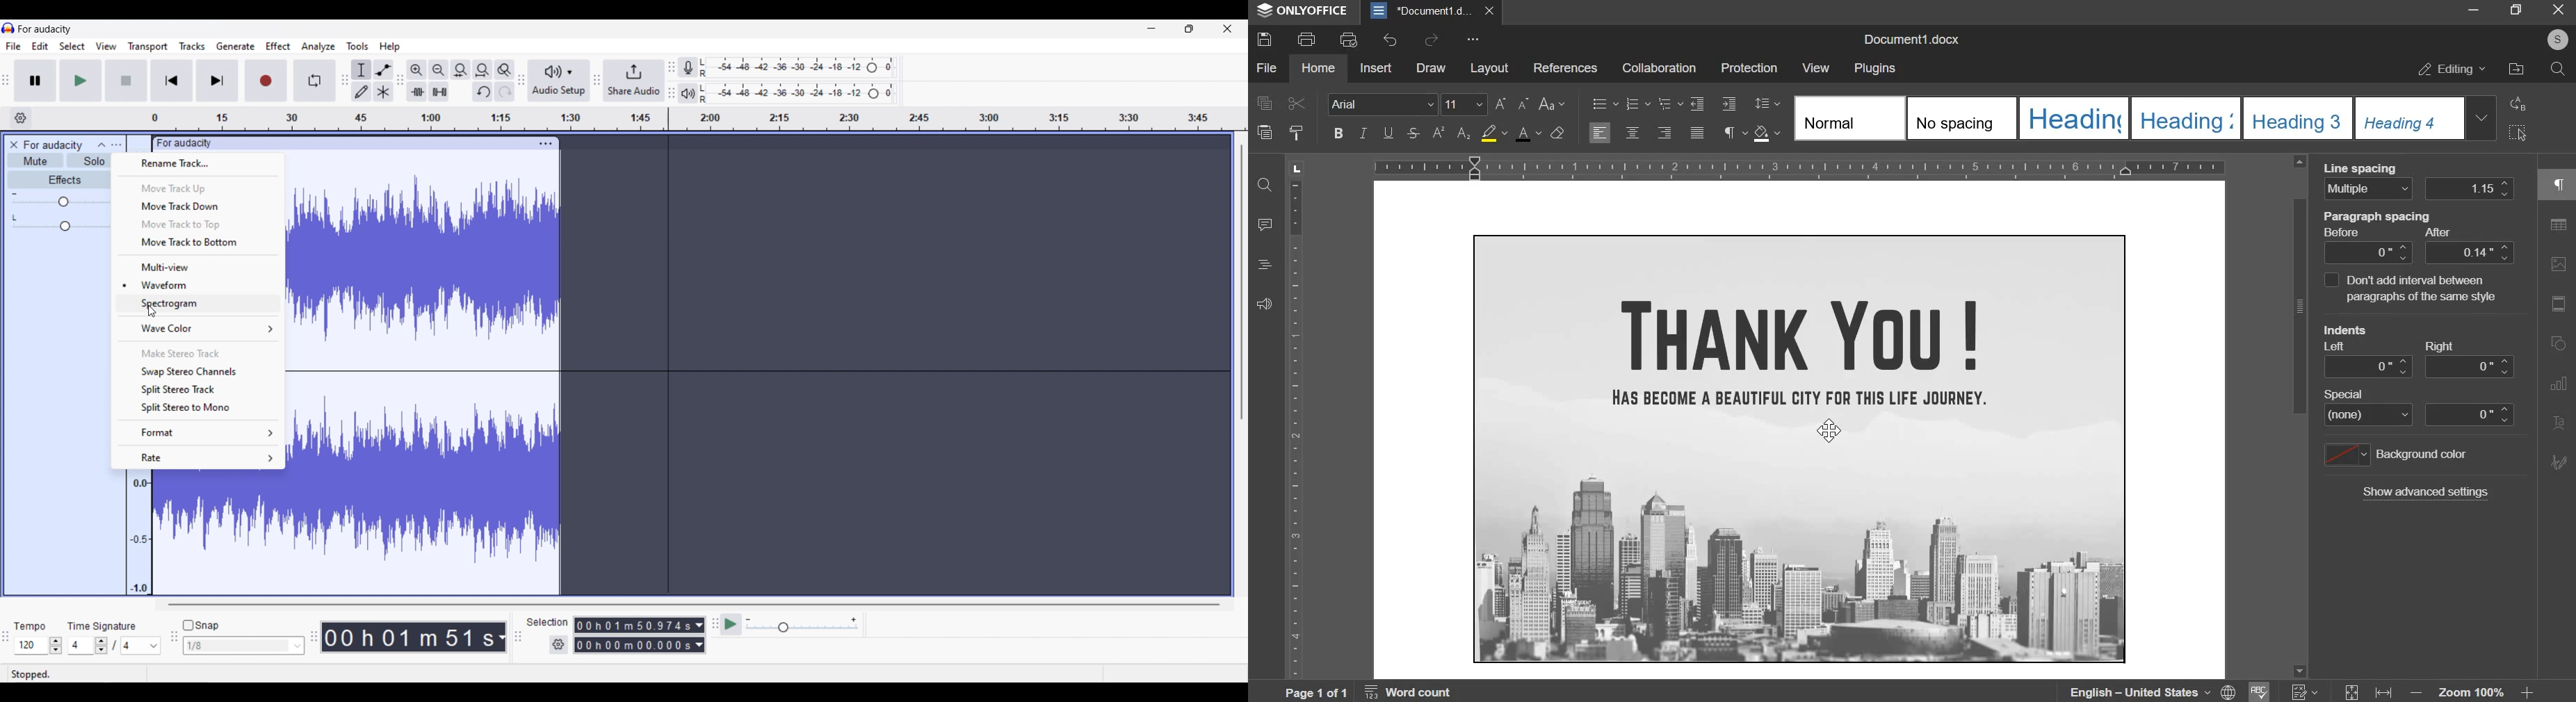 The width and height of the screenshot is (2576, 728). I want to click on Indents, so click(2351, 329).